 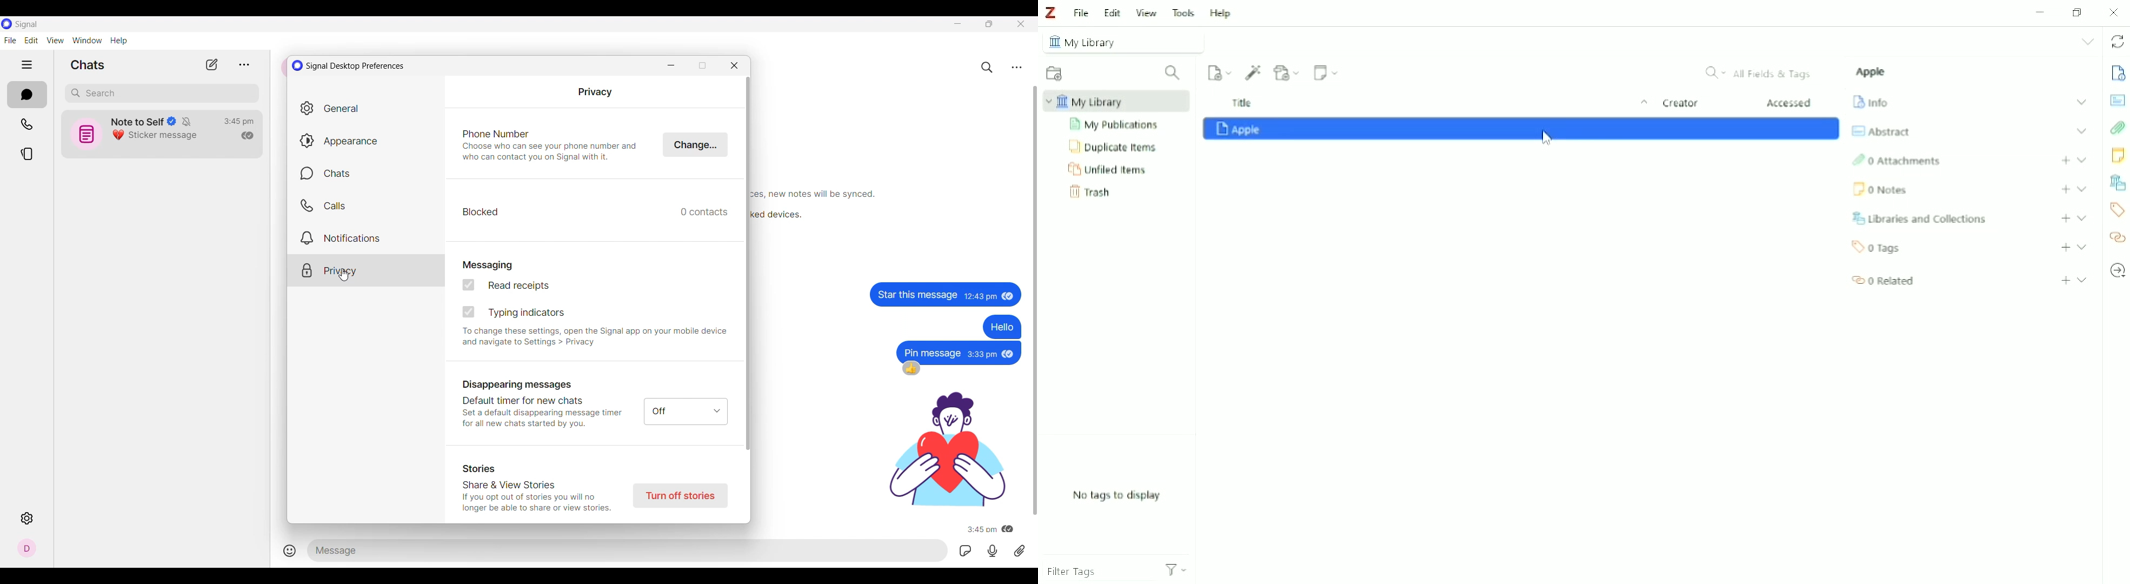 What do you see at coordinates (1176, 573) in the screenshot?
I see `Actions` at bounding box center [1176, 573].